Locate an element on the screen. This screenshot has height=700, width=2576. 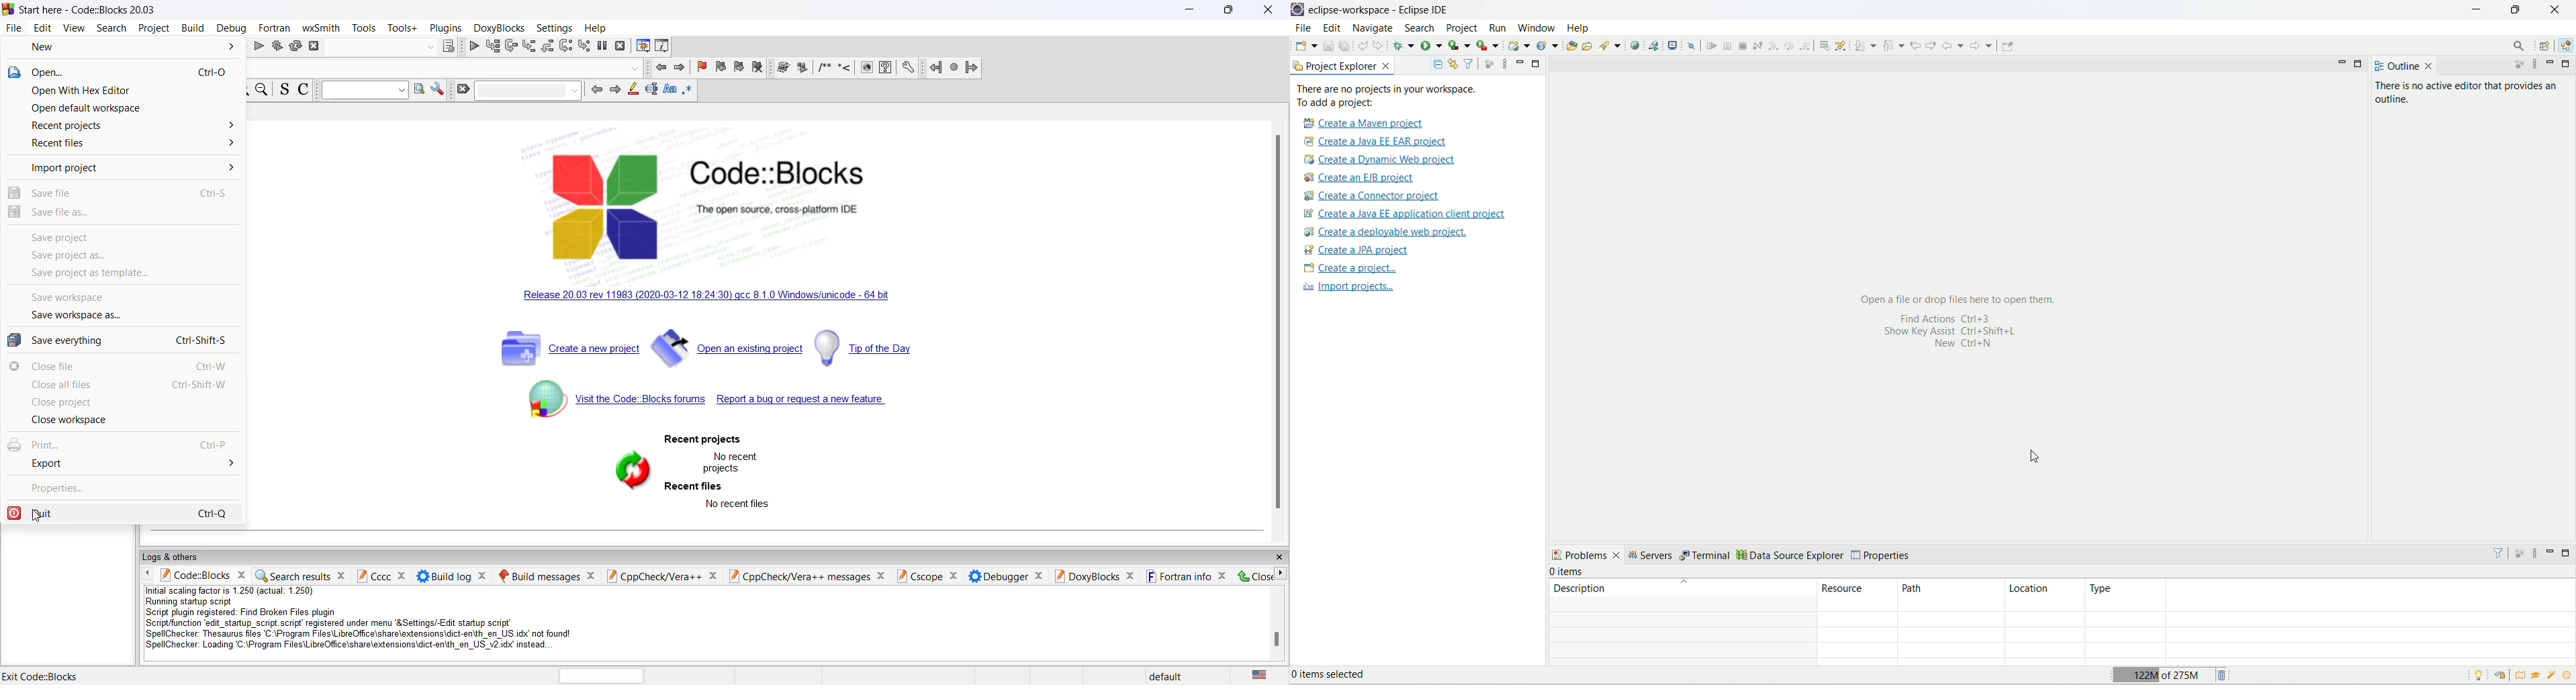
close is located at coordinates (402, 576).